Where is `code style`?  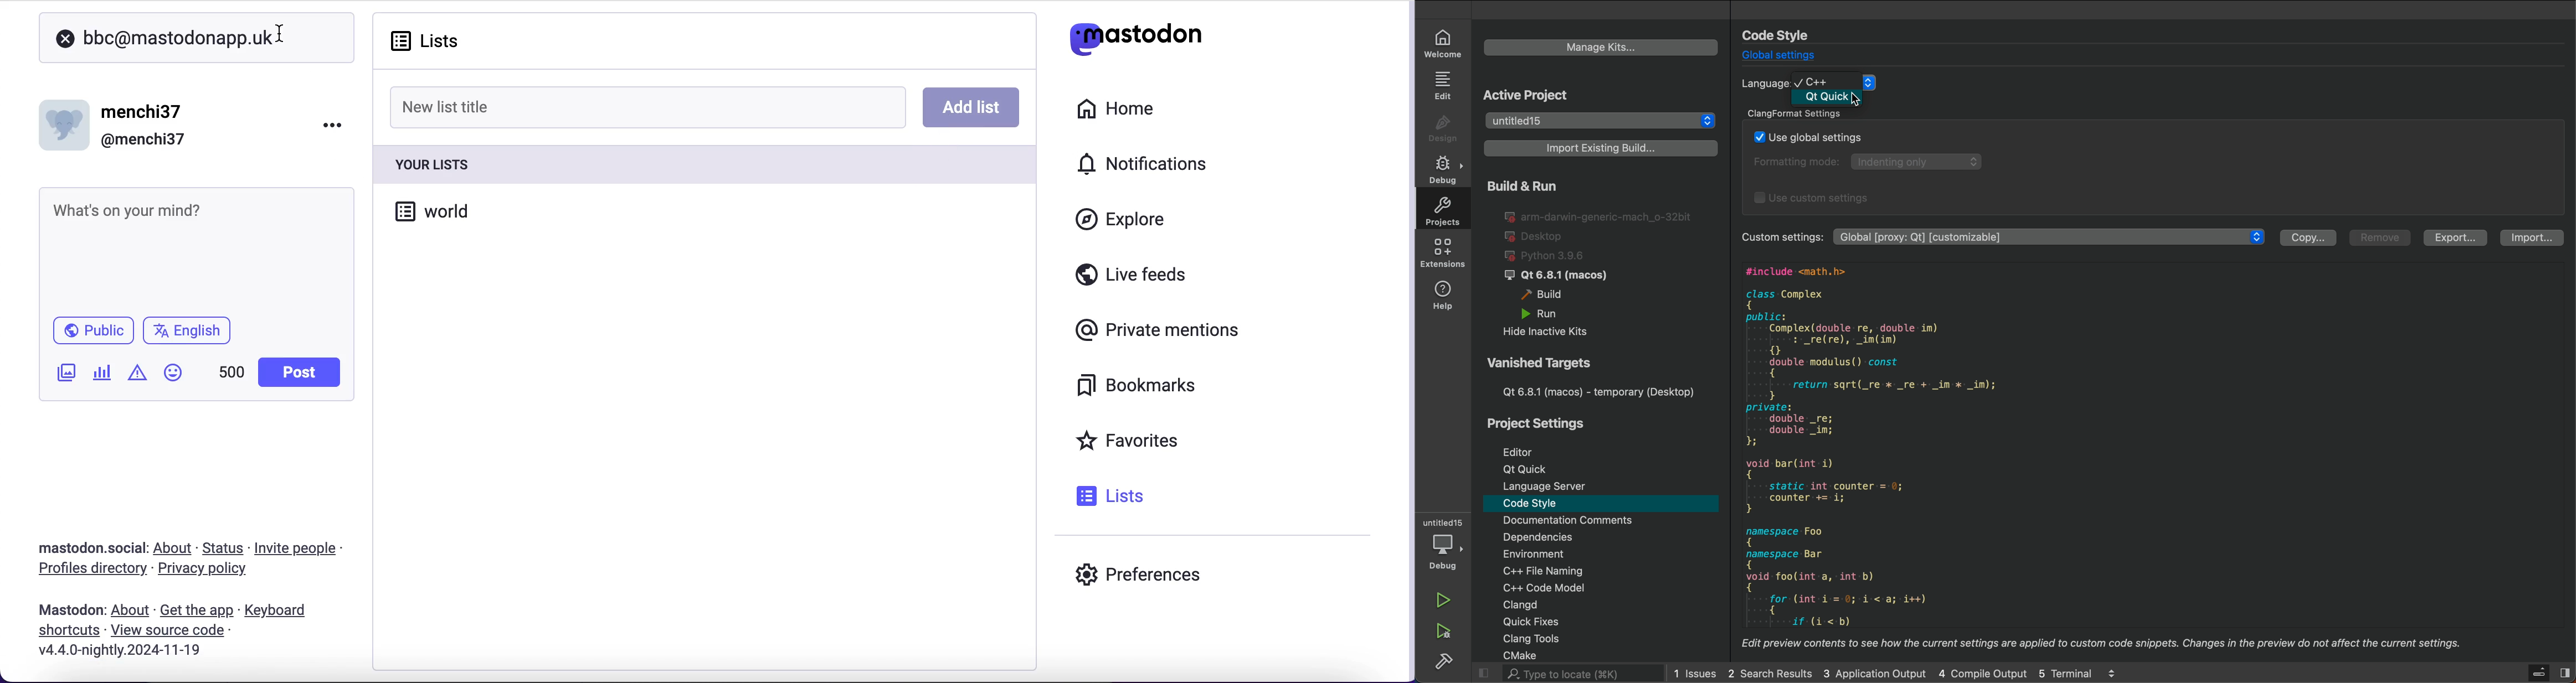 code style is located at coordinates (1540, 505).